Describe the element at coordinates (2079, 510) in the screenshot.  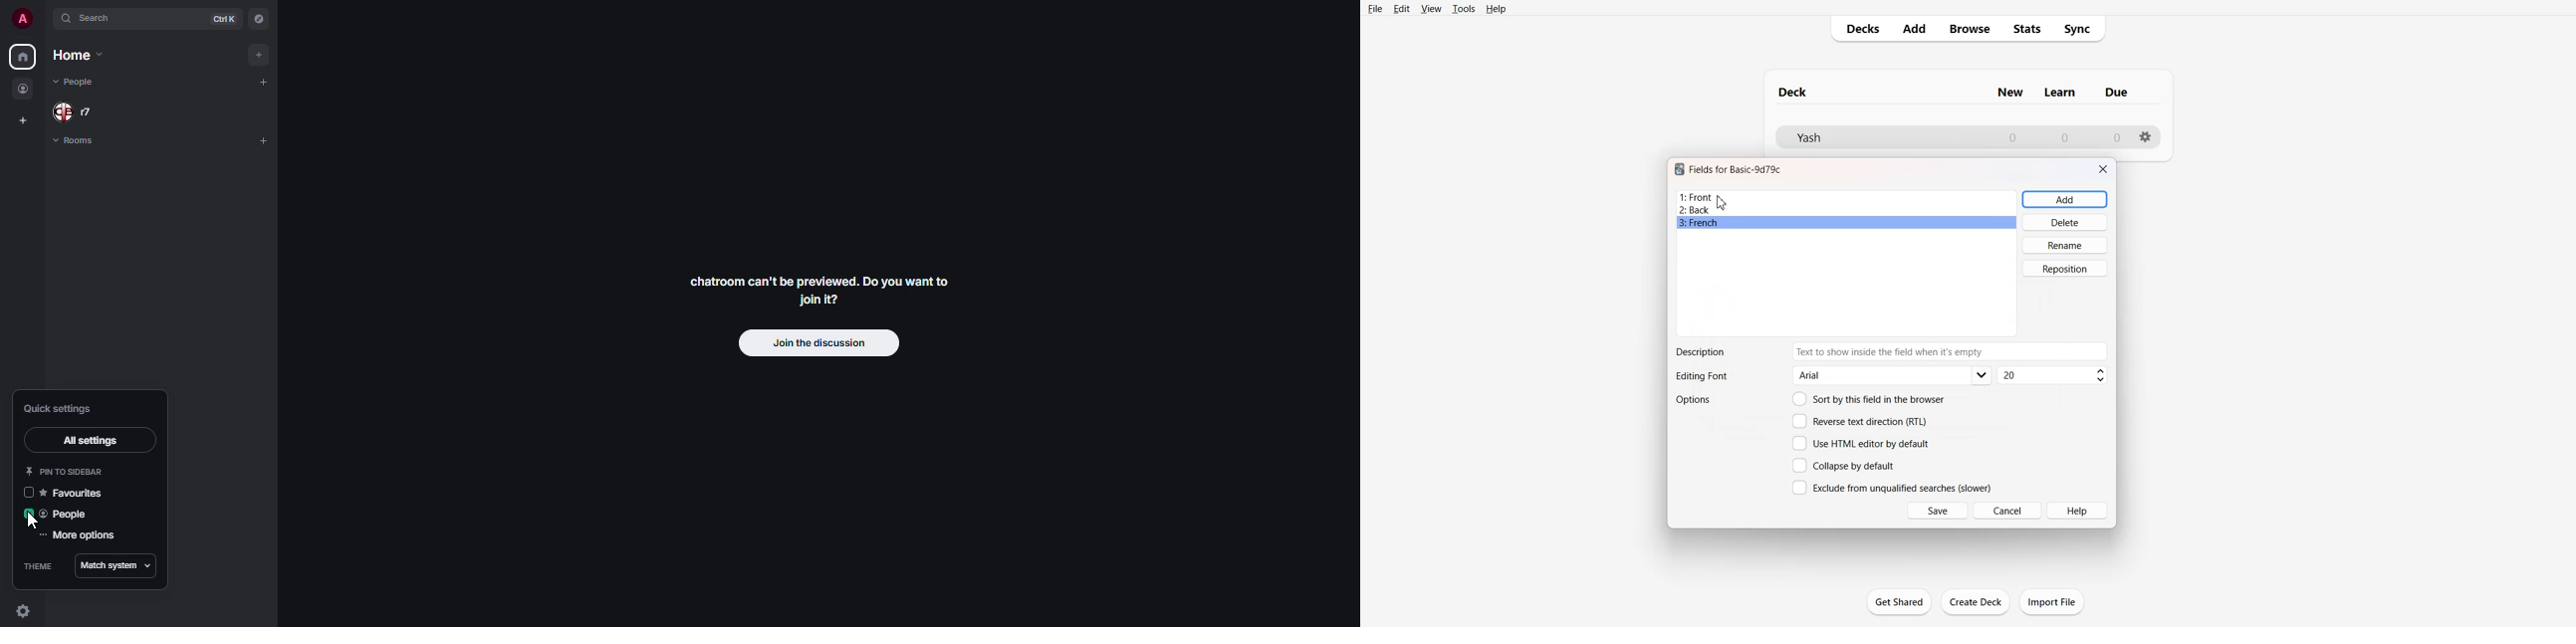
I see `Help` at that location.